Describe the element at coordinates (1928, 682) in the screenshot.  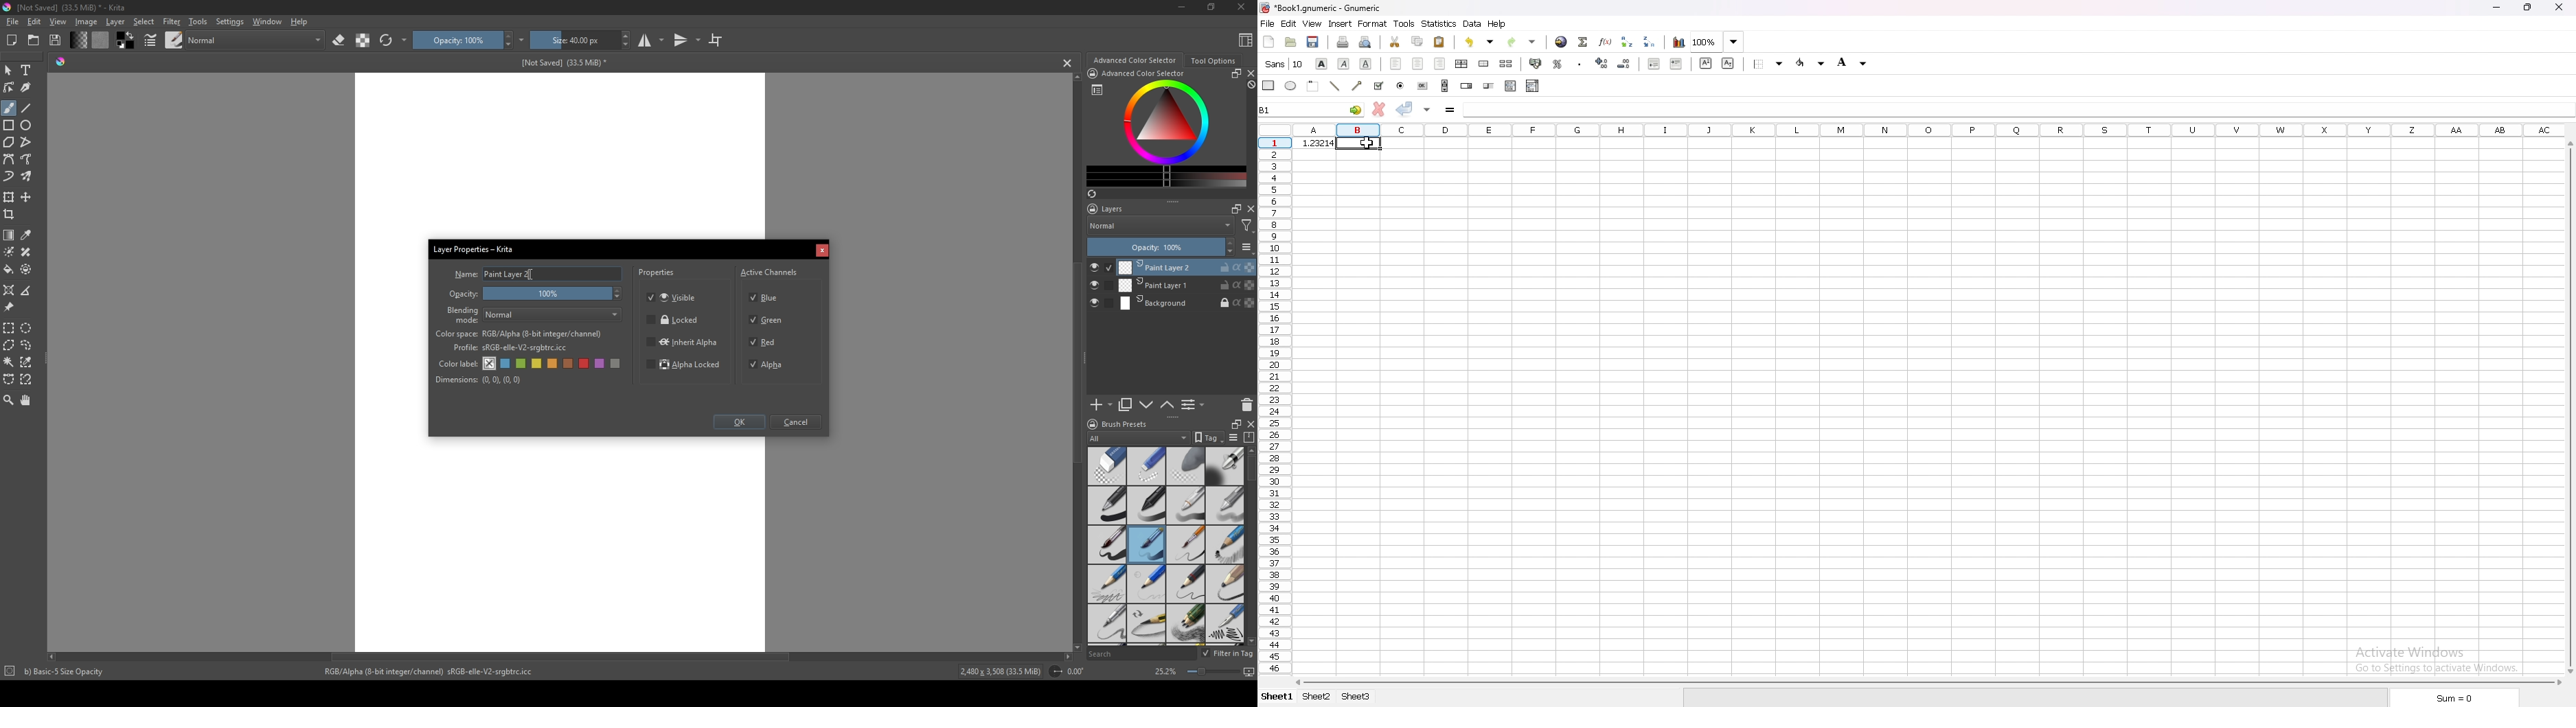
I see `scroll bar` at that location.